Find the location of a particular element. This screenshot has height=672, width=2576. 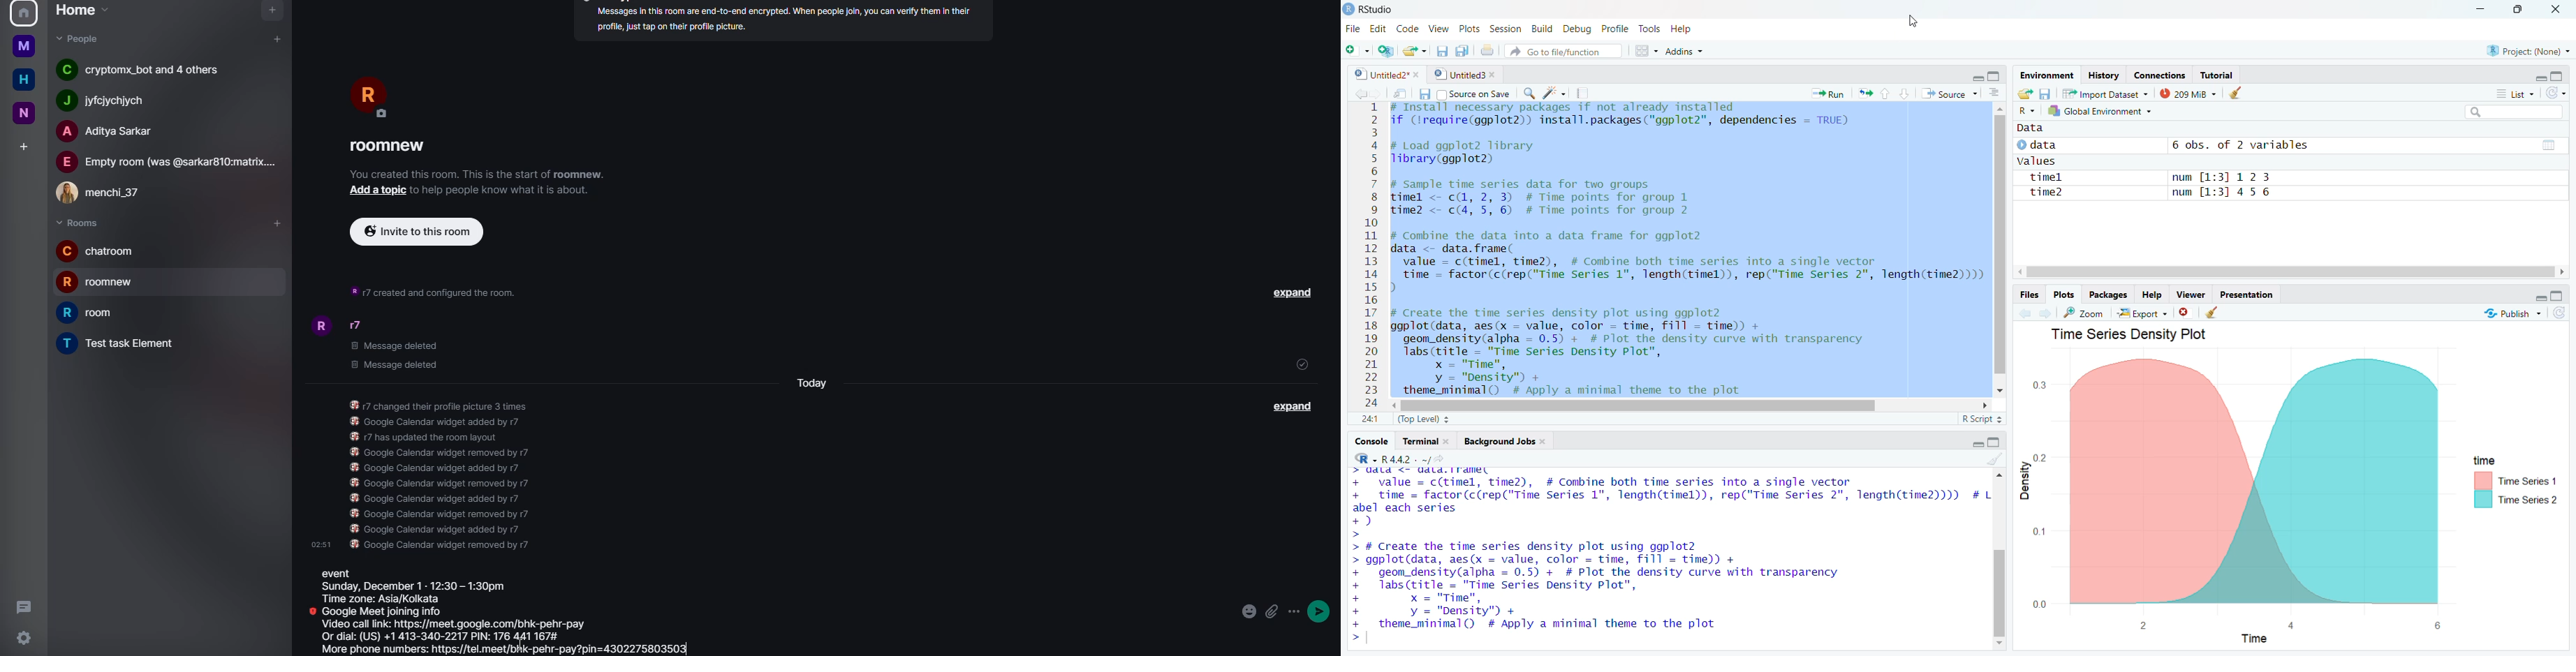

Minimize is located at coordinates (2533, 296).